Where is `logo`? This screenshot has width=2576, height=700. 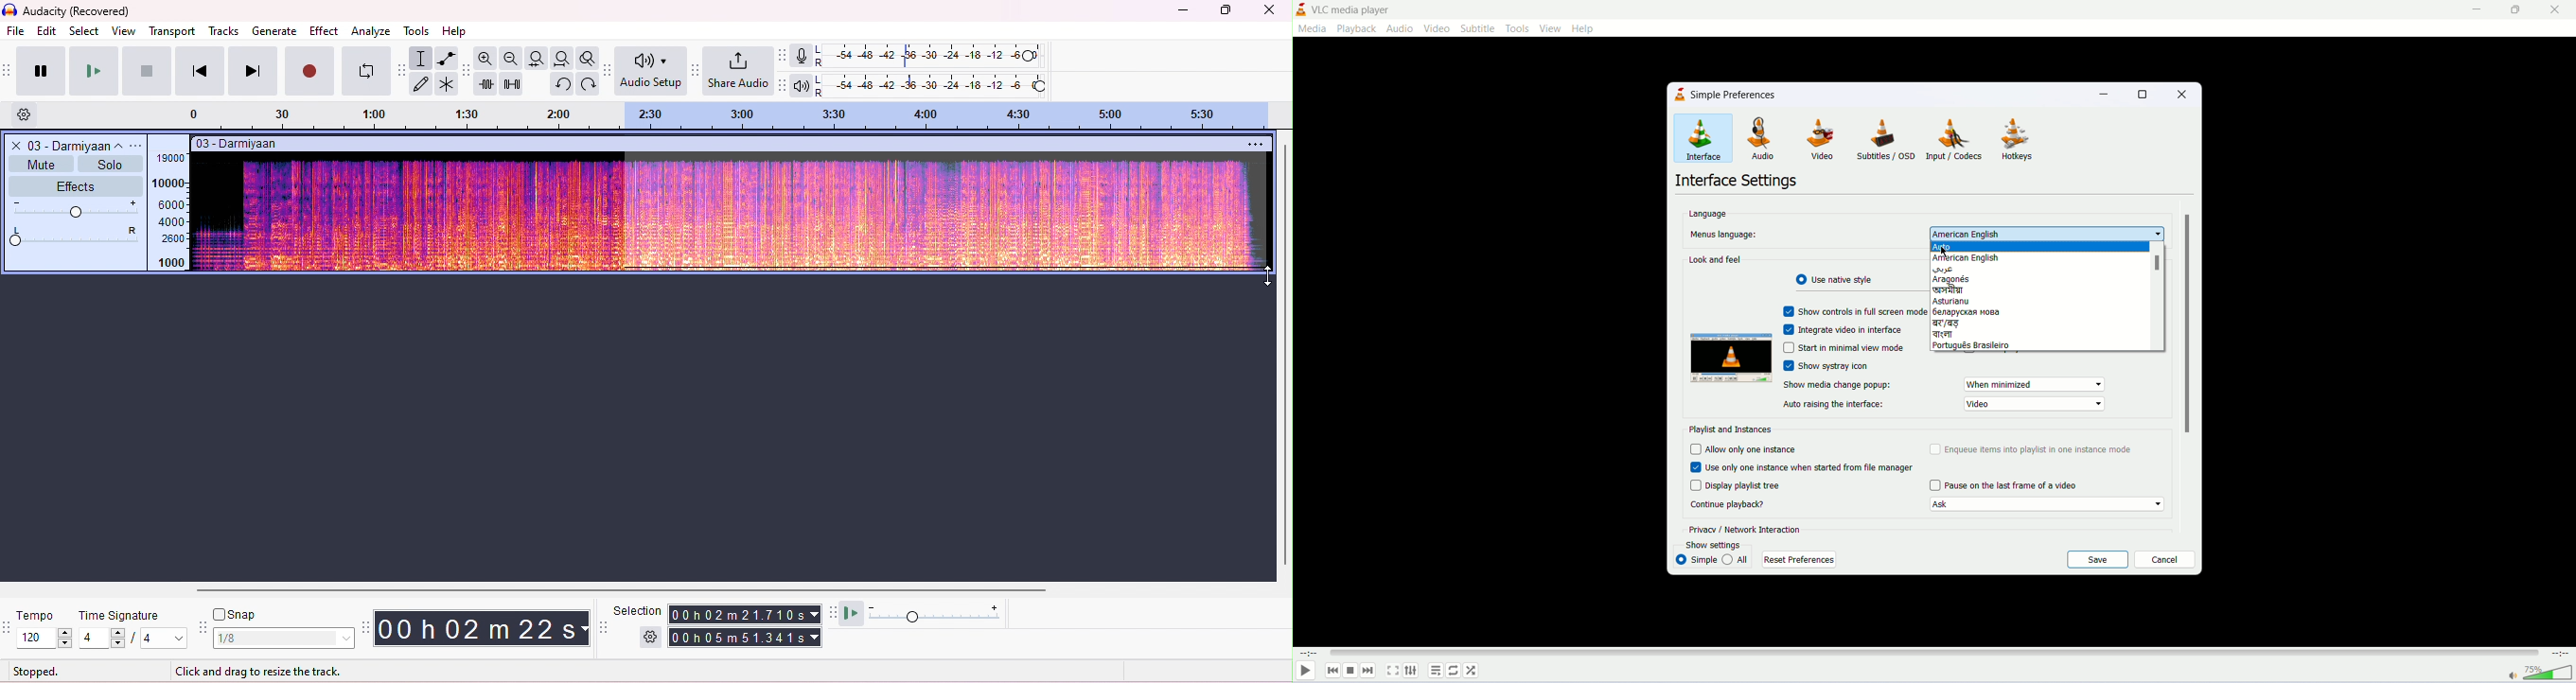
logo is located at coordinates (1301, 9).